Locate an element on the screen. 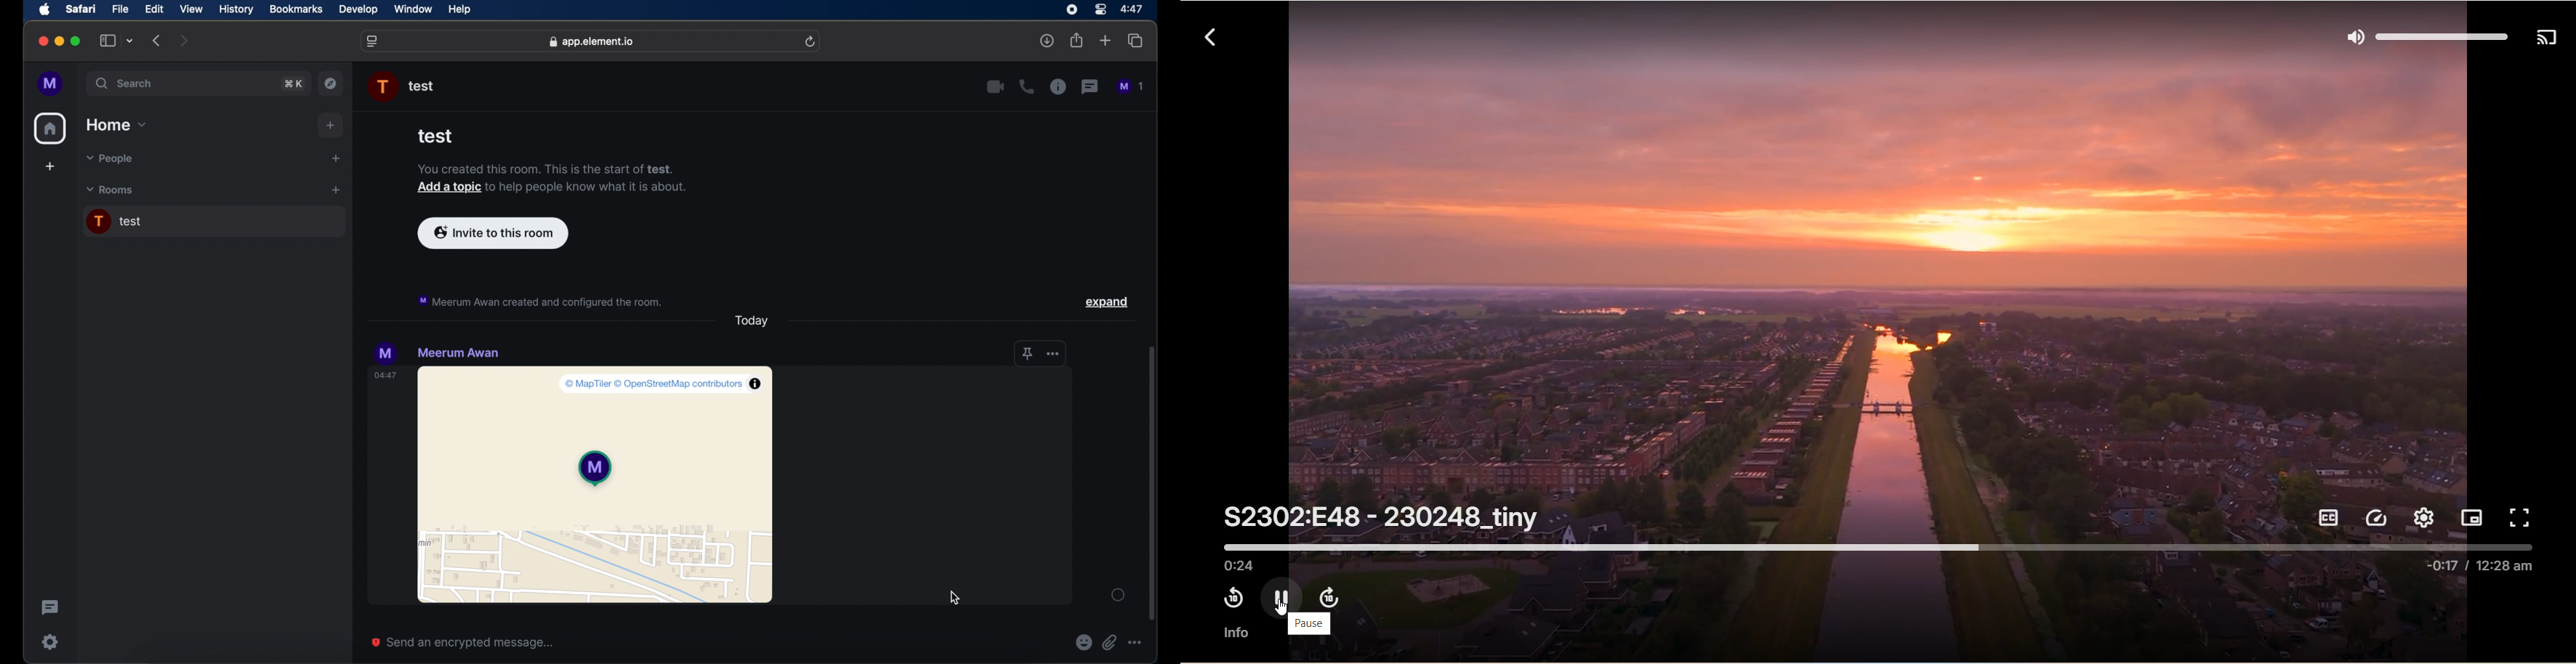 Image resolution: width=2576 pixels, height=672 pixels. chat room is located at coordinates (213, 222).